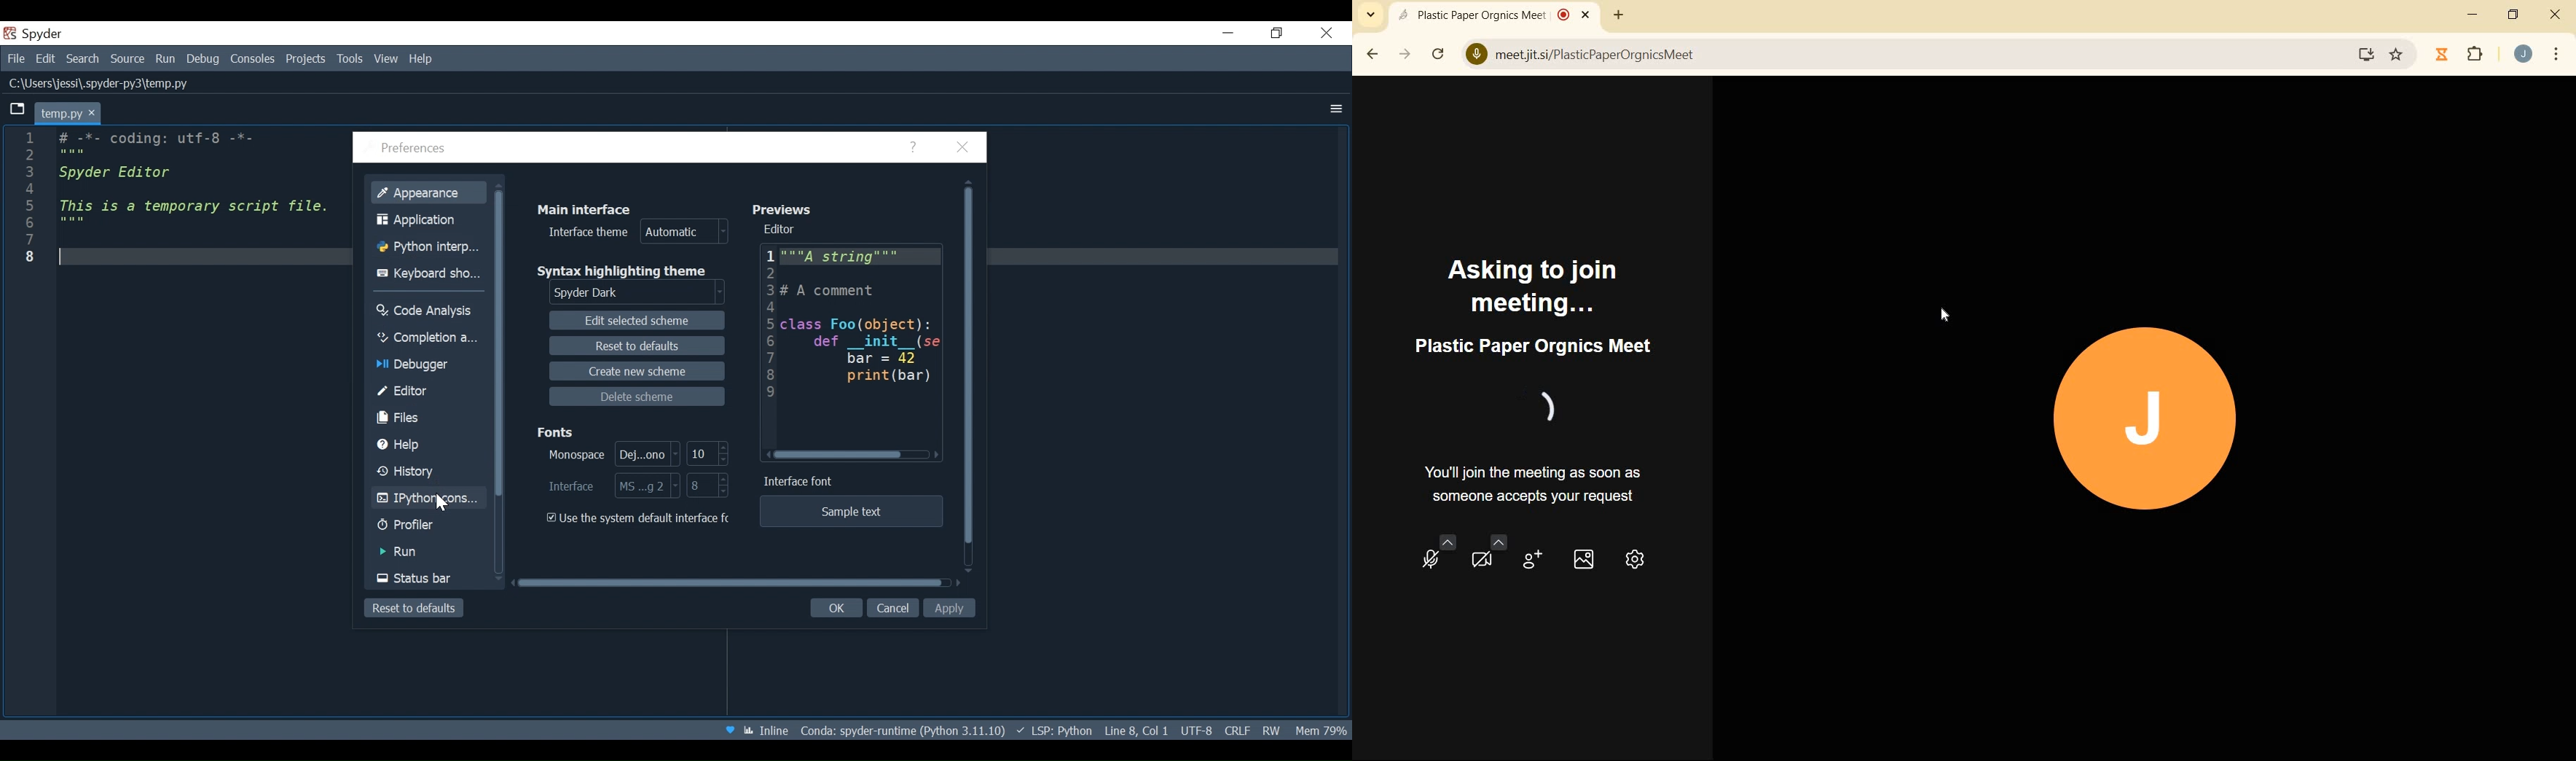 The image size is (2576, 784). What do you see at coordinates (768, 321) in the screenshot?
I see `` at bounding box center [768, 321].